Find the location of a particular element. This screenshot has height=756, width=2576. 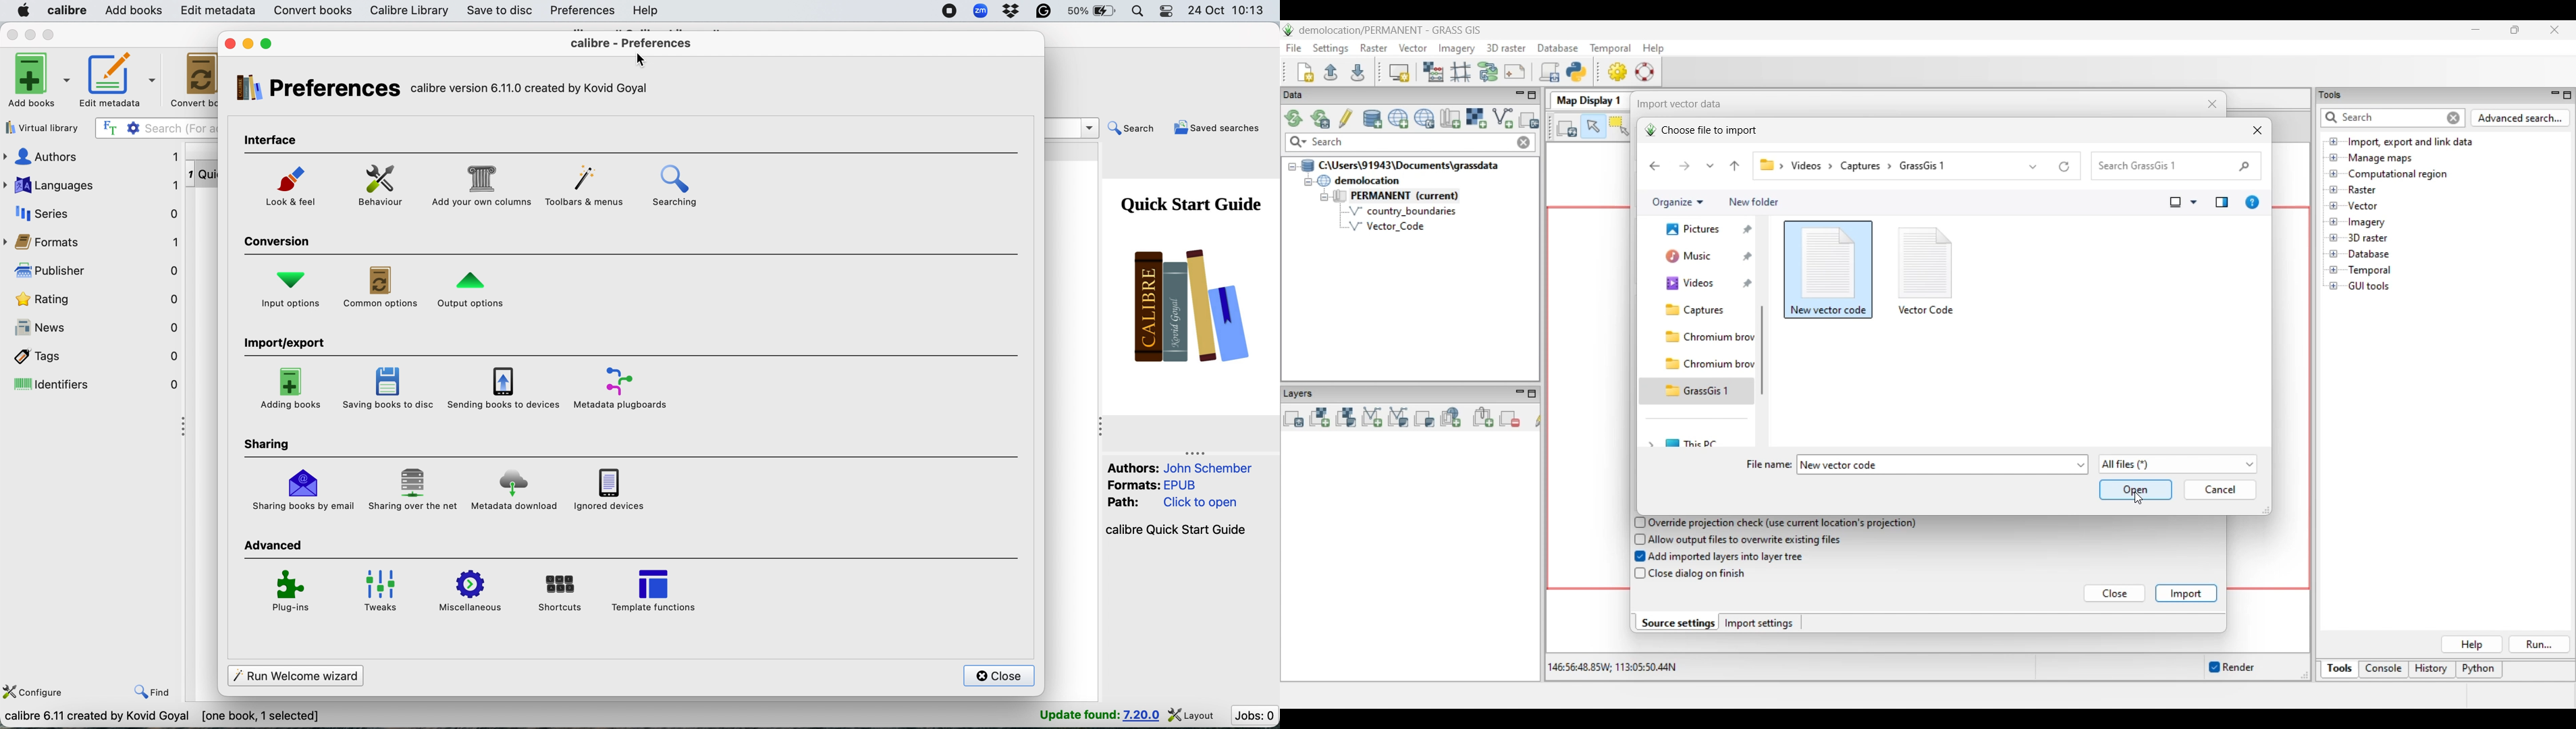

template functions is located at coordinates (658, 588).